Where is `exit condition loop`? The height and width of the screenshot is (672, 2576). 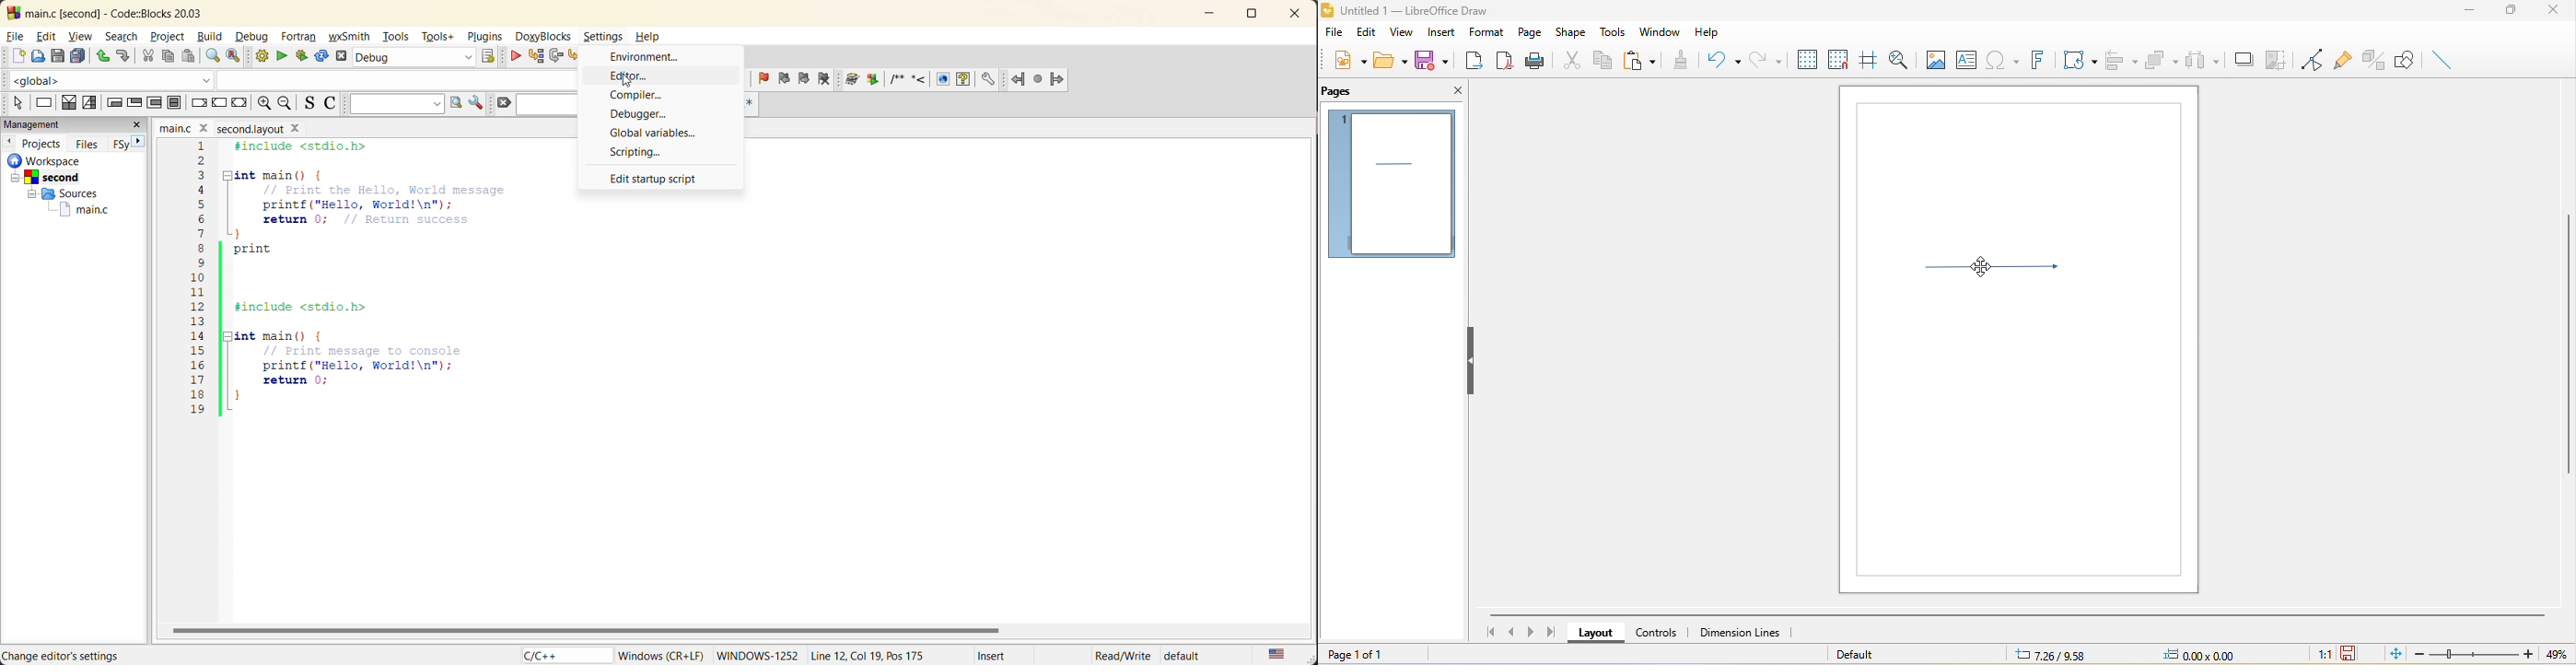
exit condition loop is located at coordinates (134, 102).